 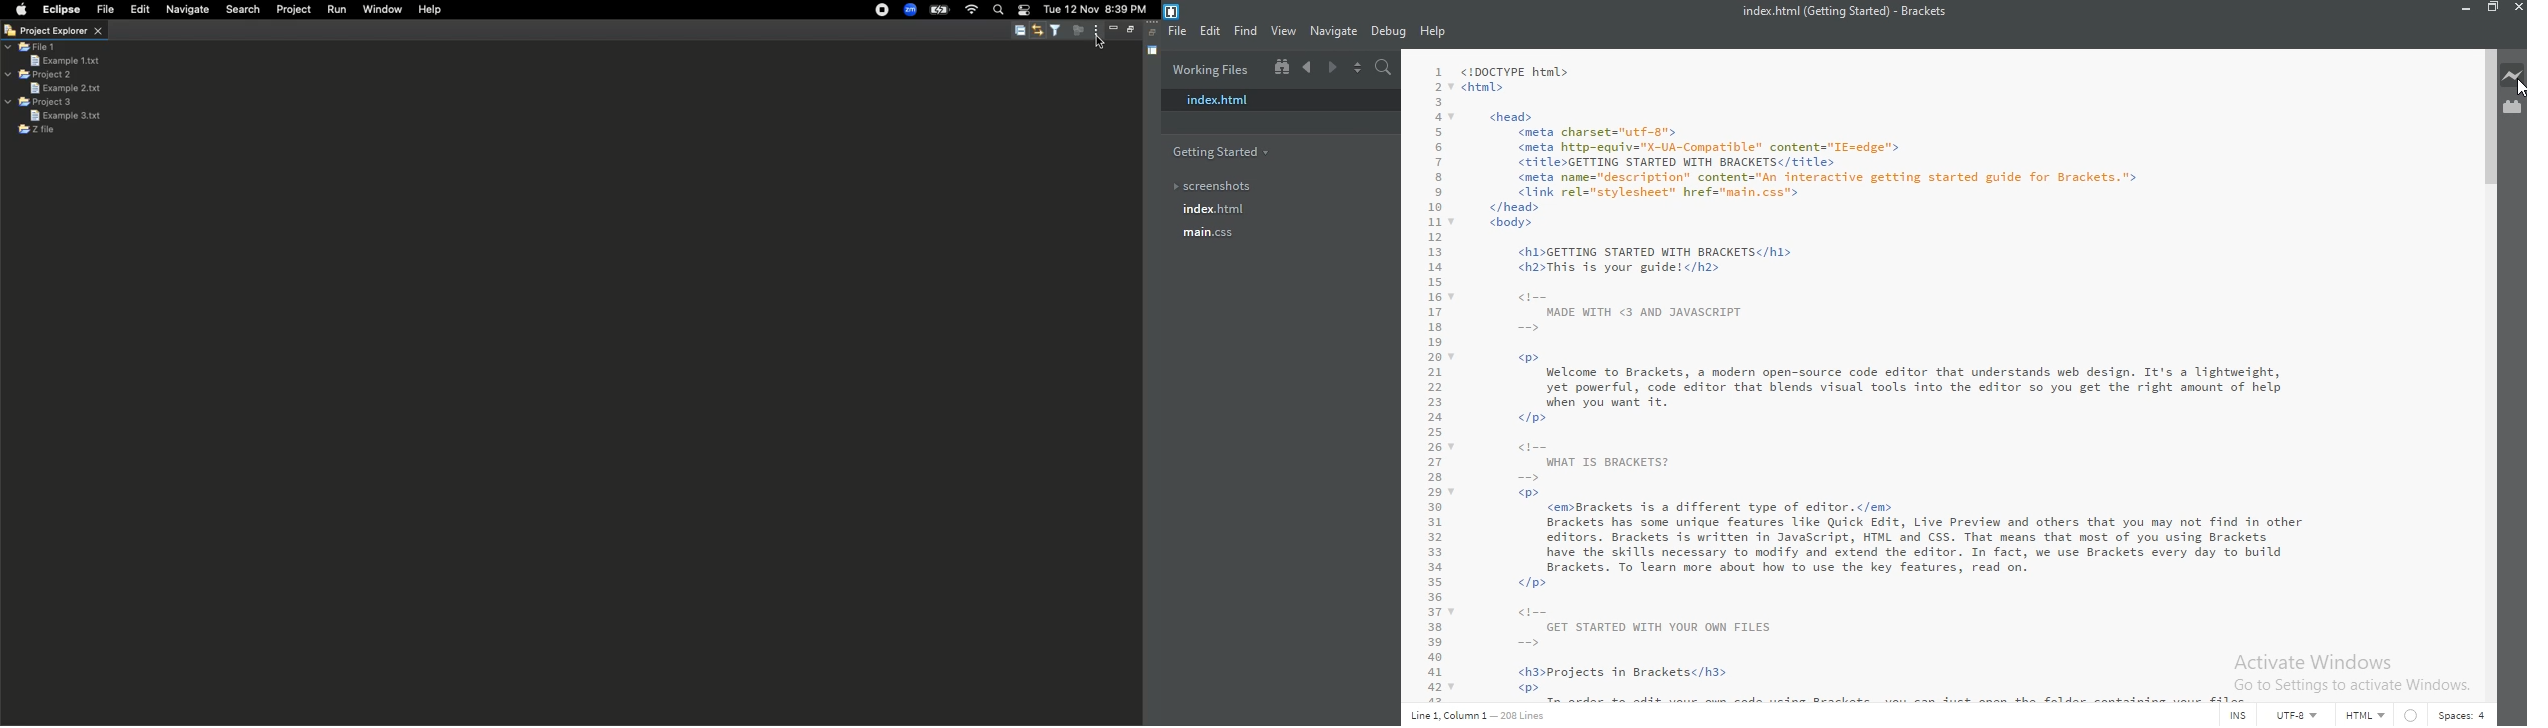 I want to click on circle, so click(x=2412, y=716).